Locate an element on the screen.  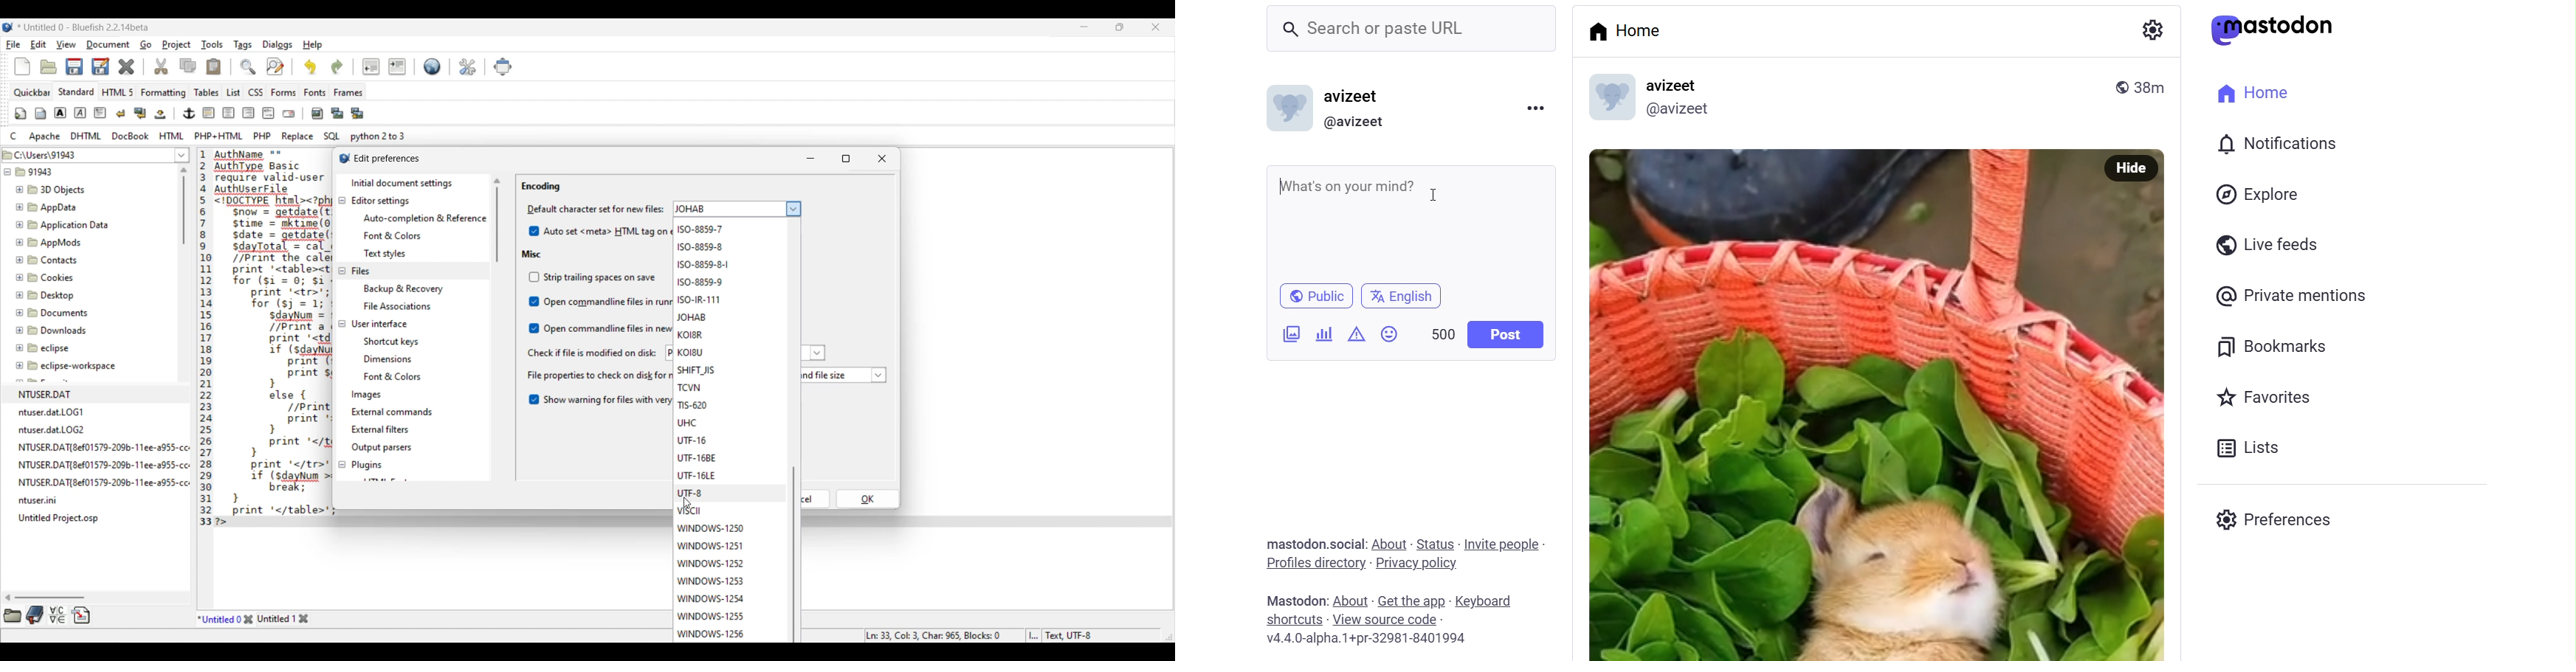
Fonts is located at coordinates (315, 92).